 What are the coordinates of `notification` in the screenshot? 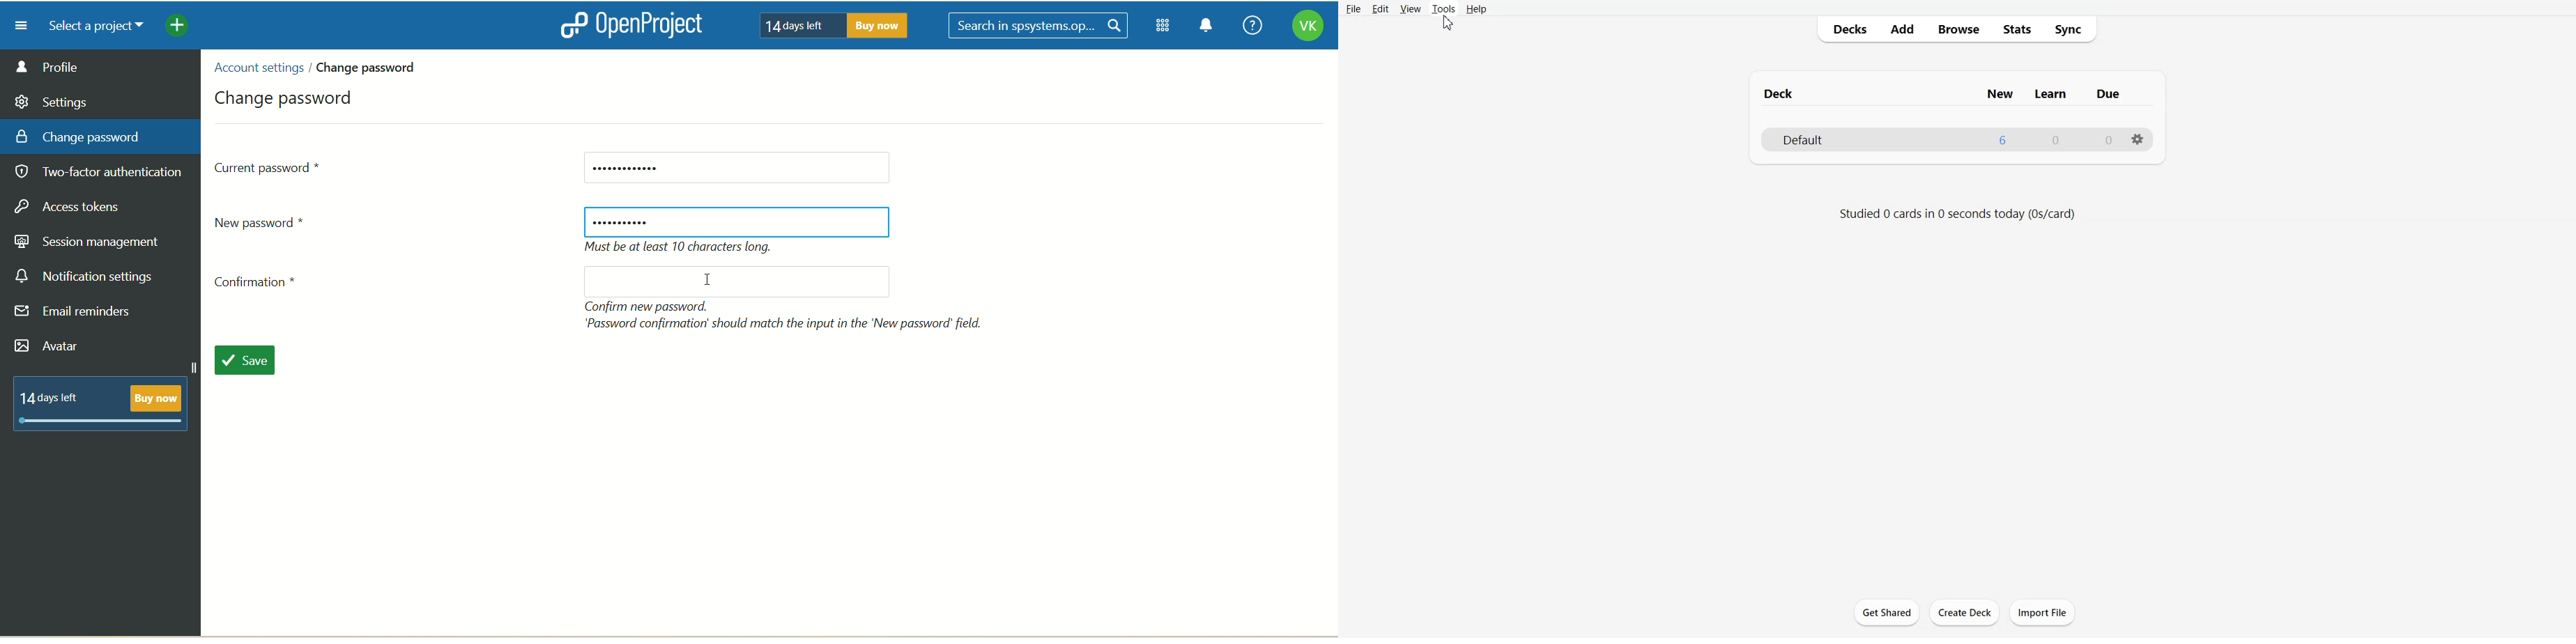 It's located at (1206, 27).